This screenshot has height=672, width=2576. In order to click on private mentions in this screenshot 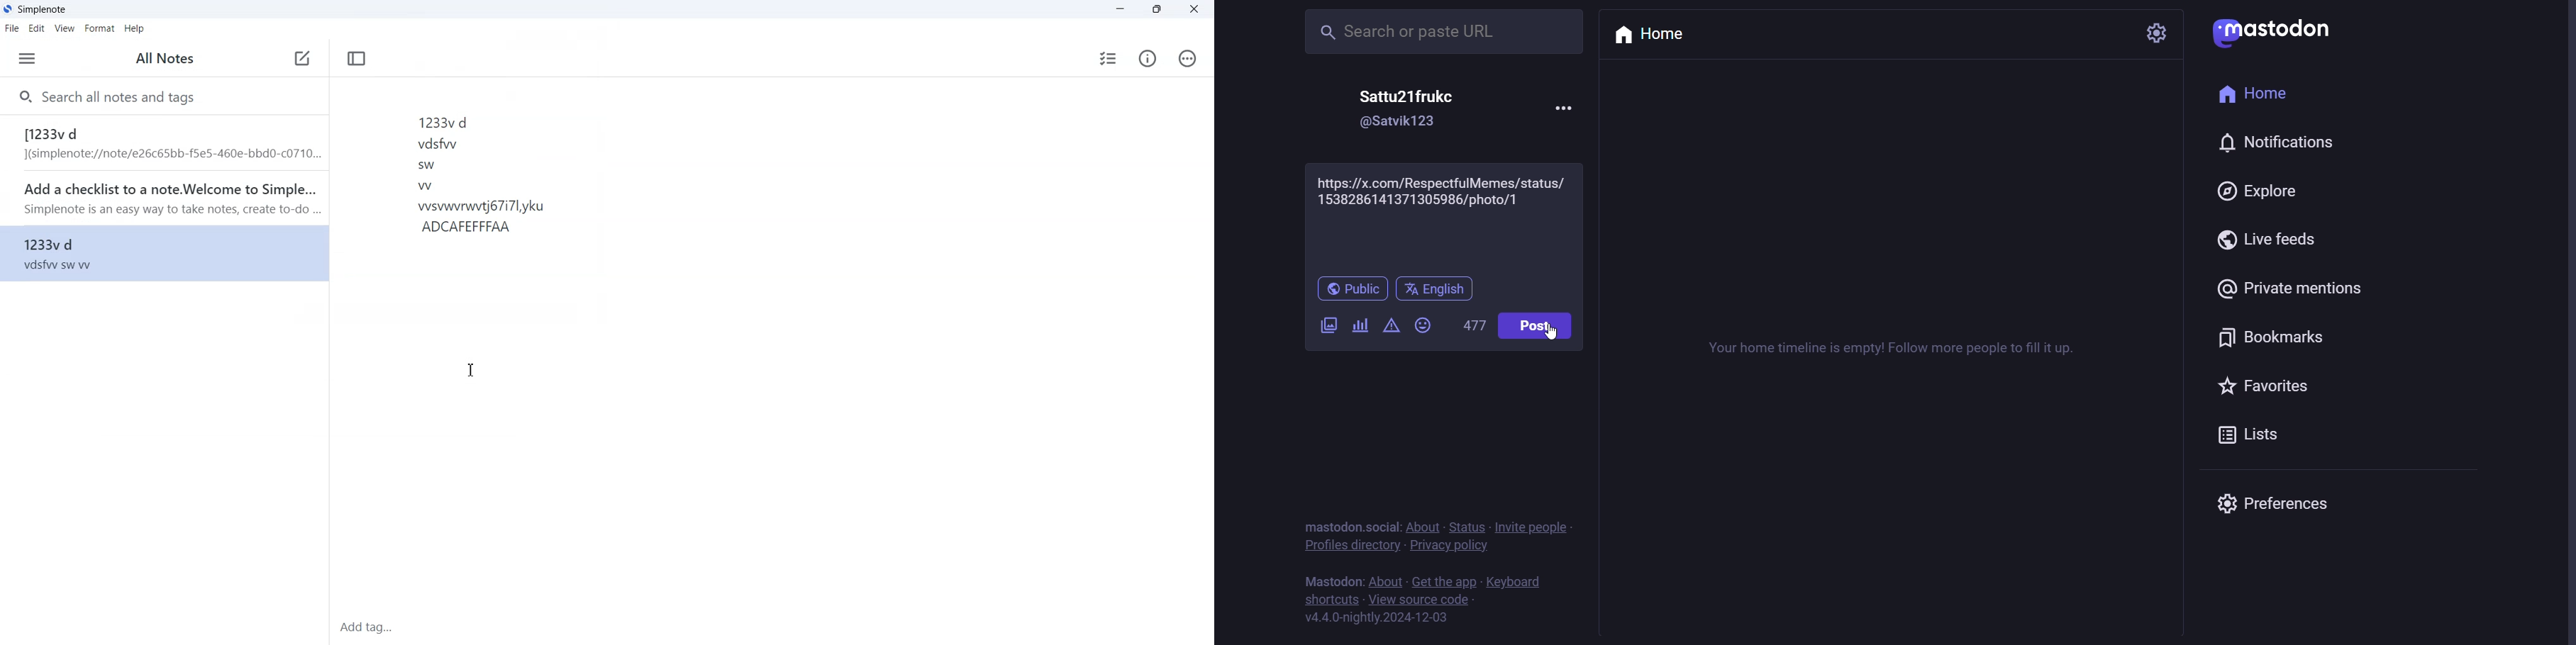, I will do `click(2286, 288)`.